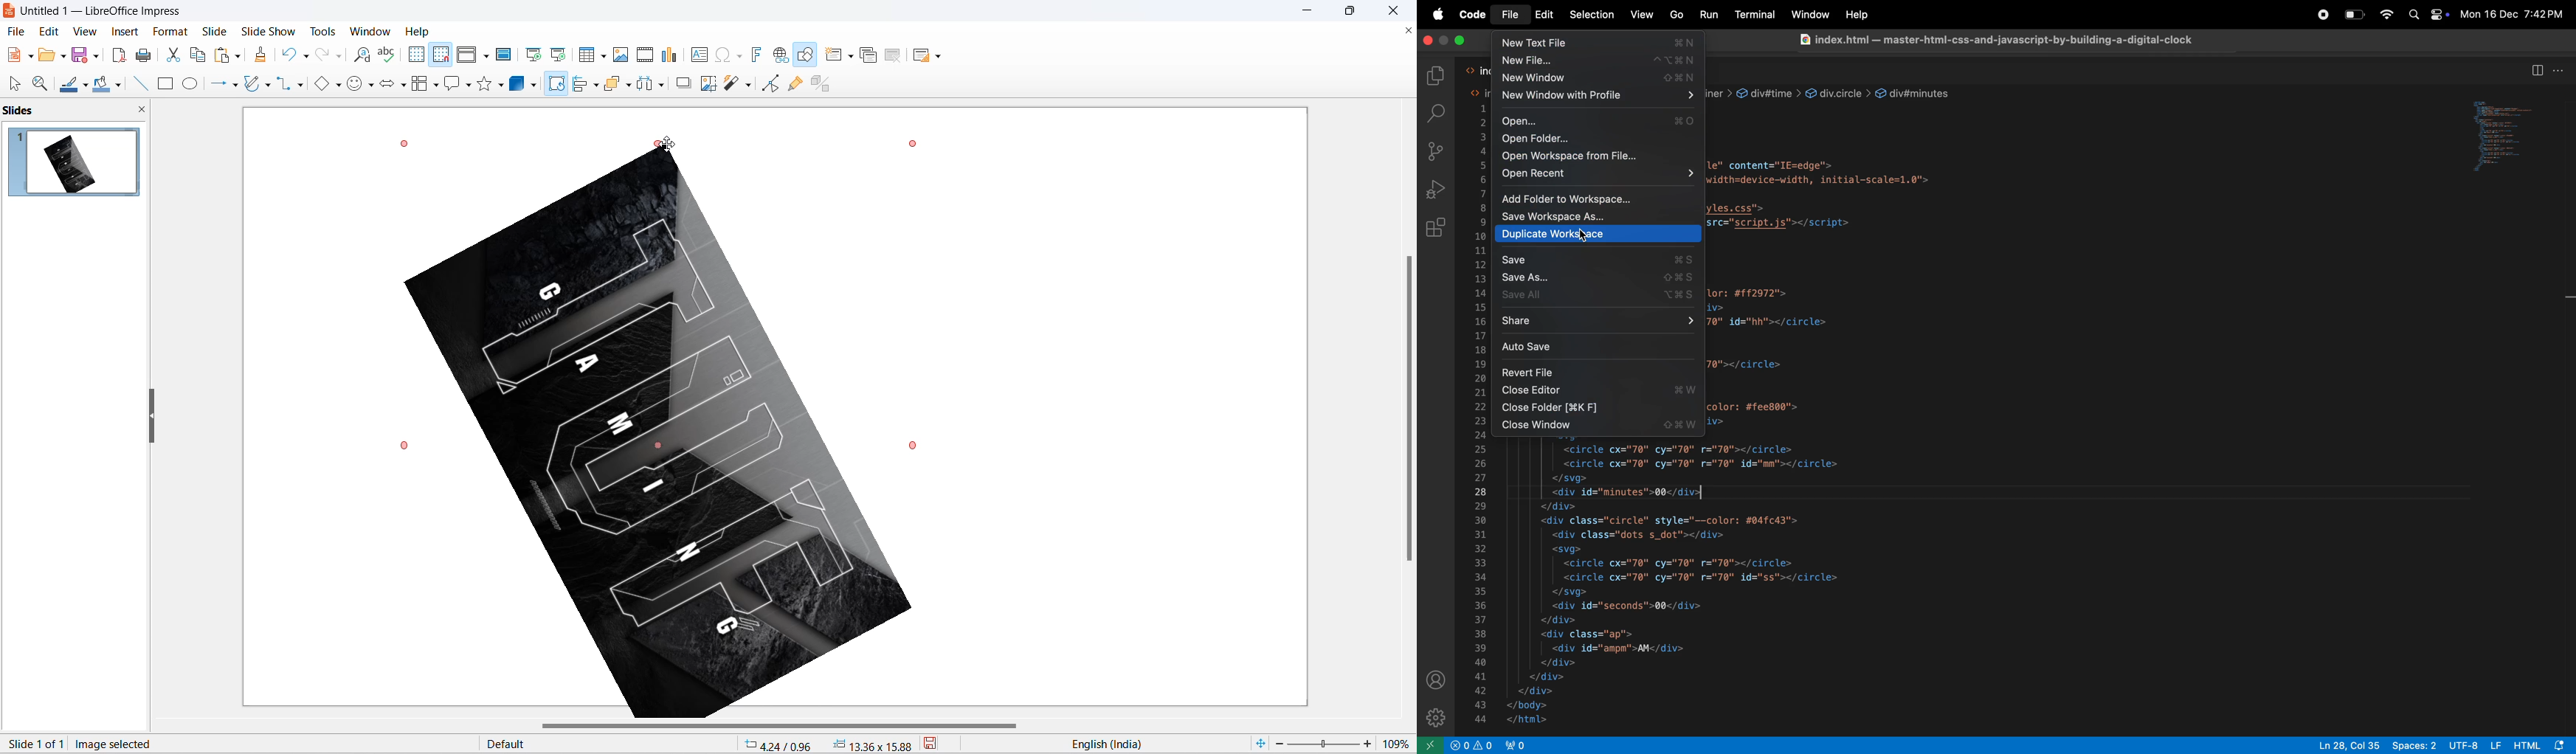  Describe the element at coordinates (773, 83) in the screenshot. I see `toggle edit mode icon` at that location.